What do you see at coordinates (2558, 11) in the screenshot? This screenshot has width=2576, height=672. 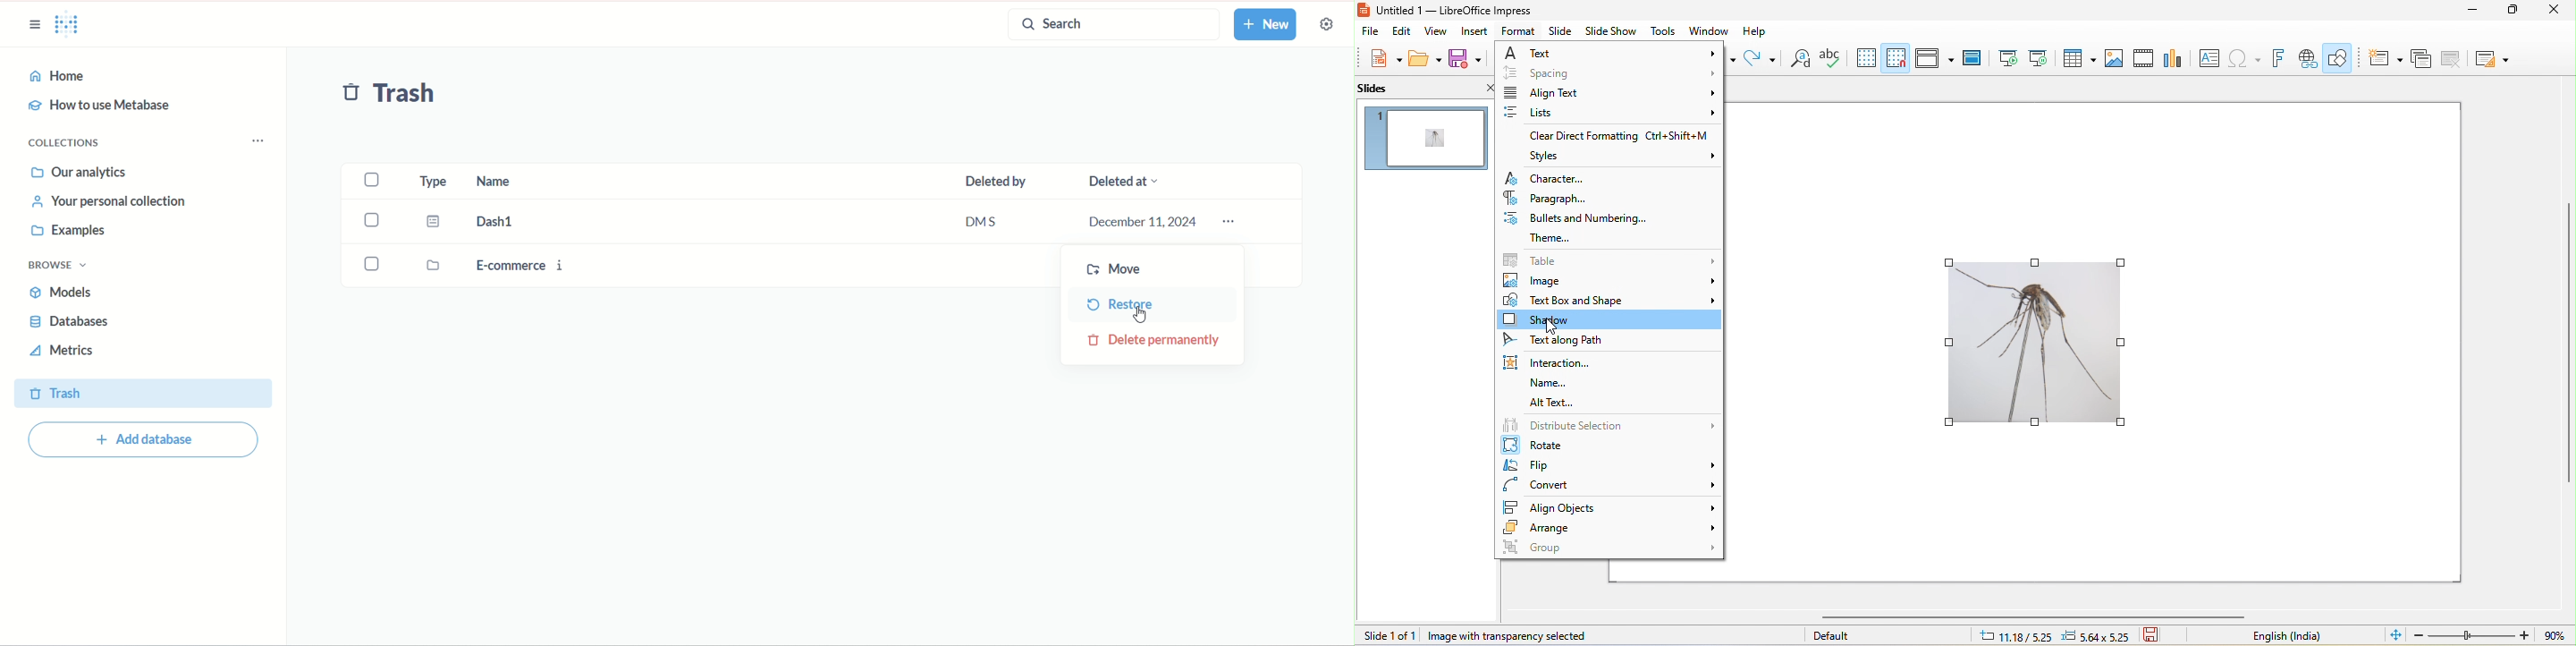 I see `close` at bounding box center [2558, 11].